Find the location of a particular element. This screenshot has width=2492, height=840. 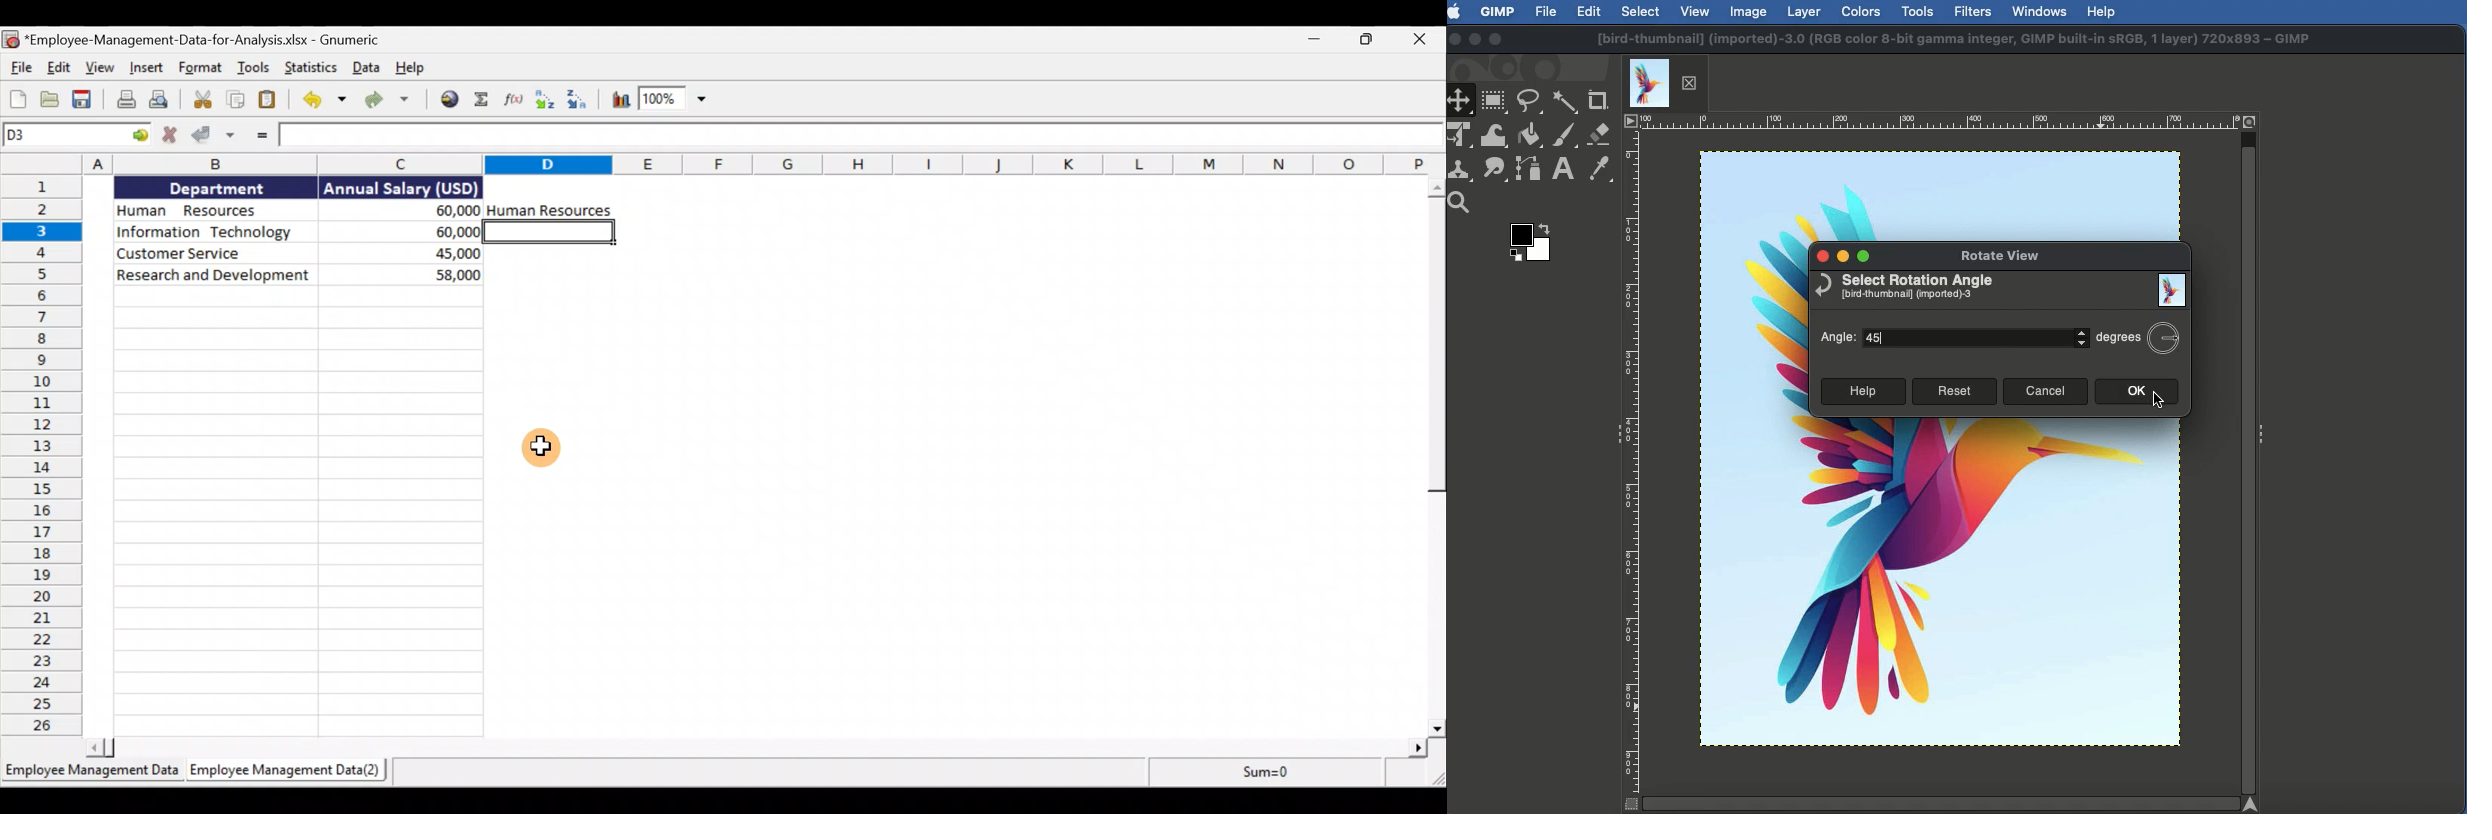

Data is located at coordinates (295, 233).